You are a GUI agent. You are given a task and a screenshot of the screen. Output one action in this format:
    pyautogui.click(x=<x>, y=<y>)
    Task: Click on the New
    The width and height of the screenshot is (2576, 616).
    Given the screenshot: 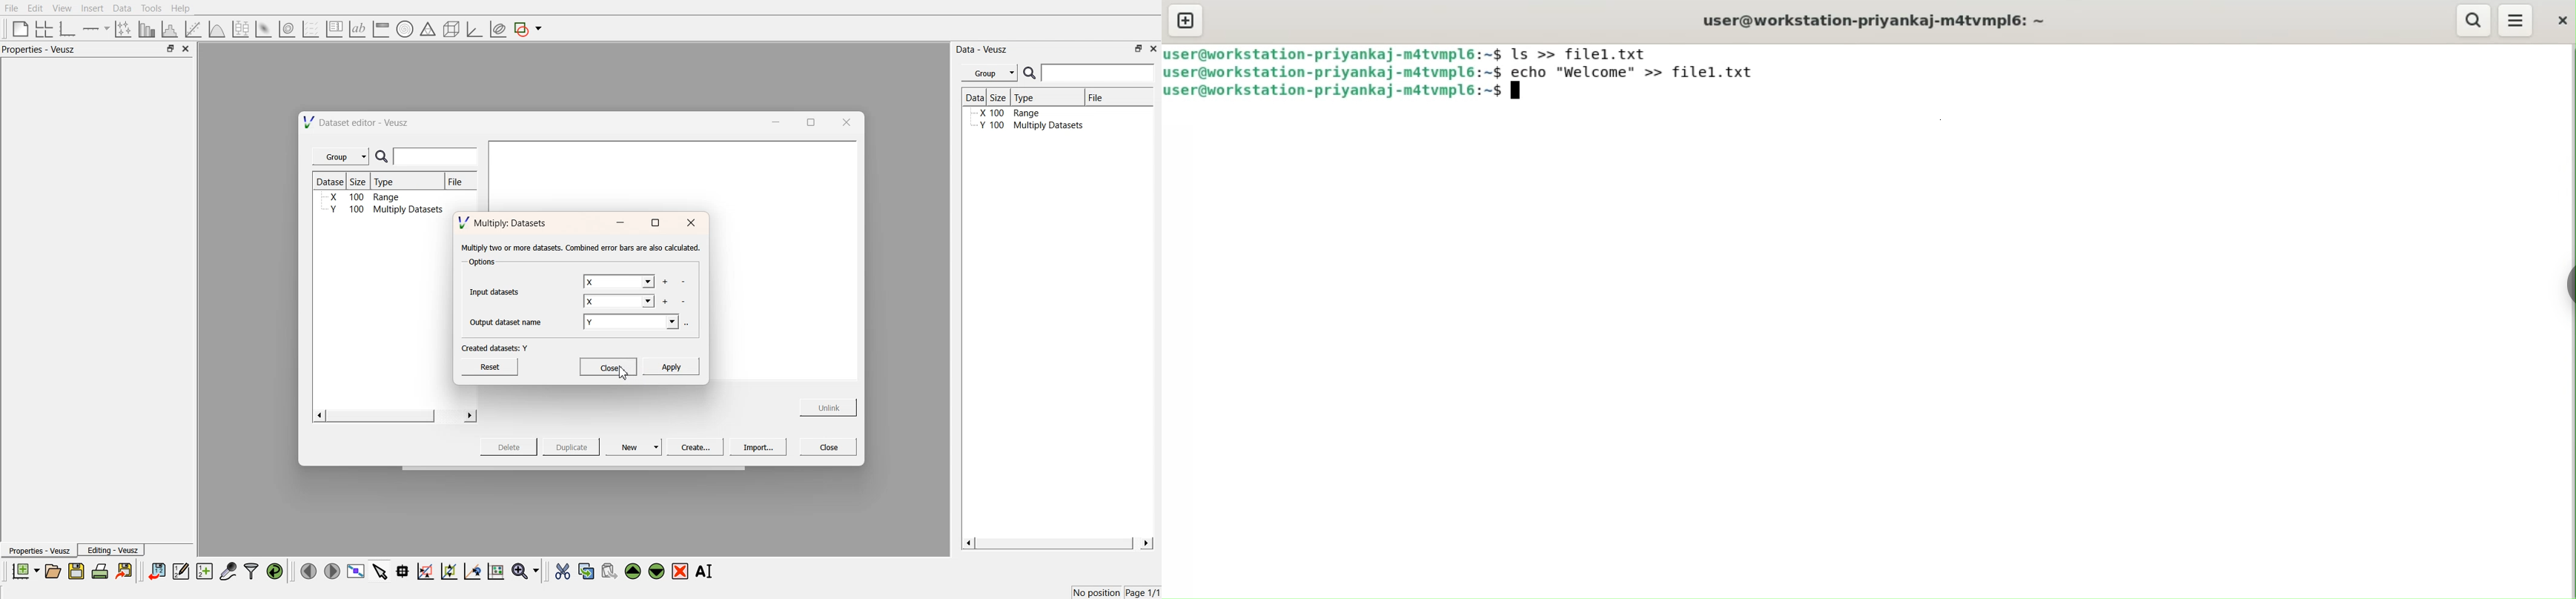 What is the action you would take?
    pyautogui.click(x=635, y=447)
    